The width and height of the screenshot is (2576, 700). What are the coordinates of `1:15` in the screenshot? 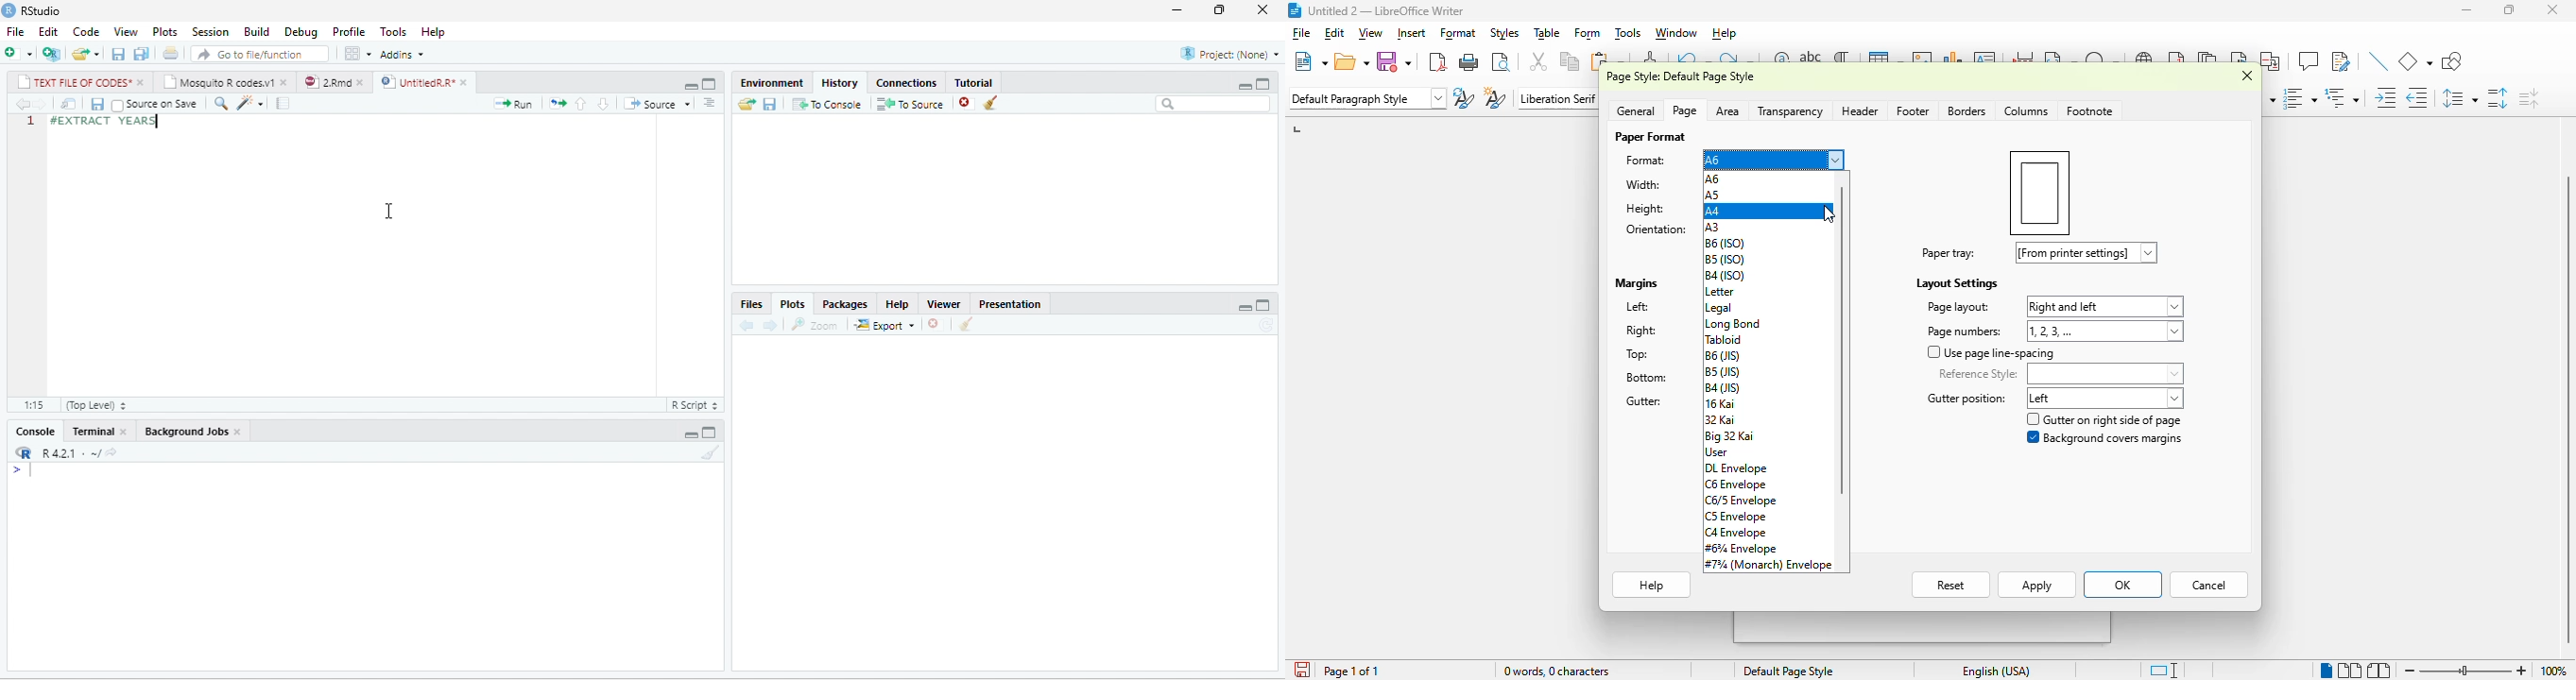 It's located at (33, 405).